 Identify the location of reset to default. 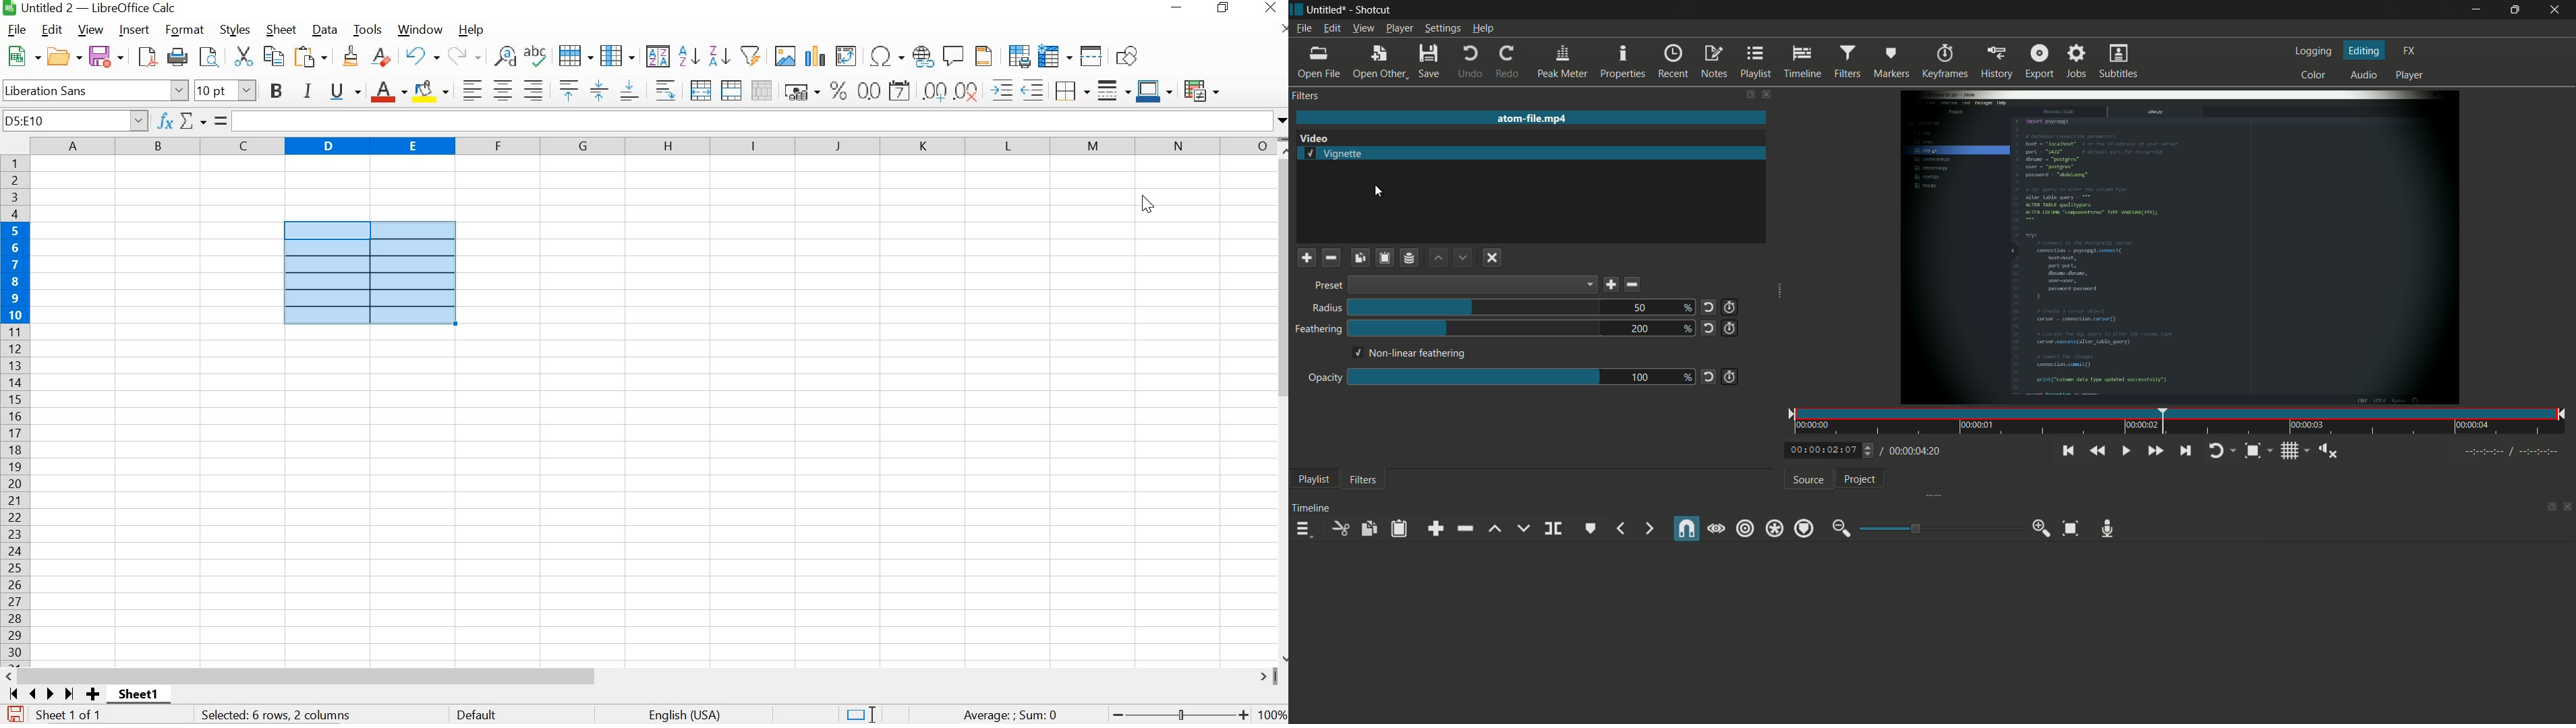
(1708, 328).